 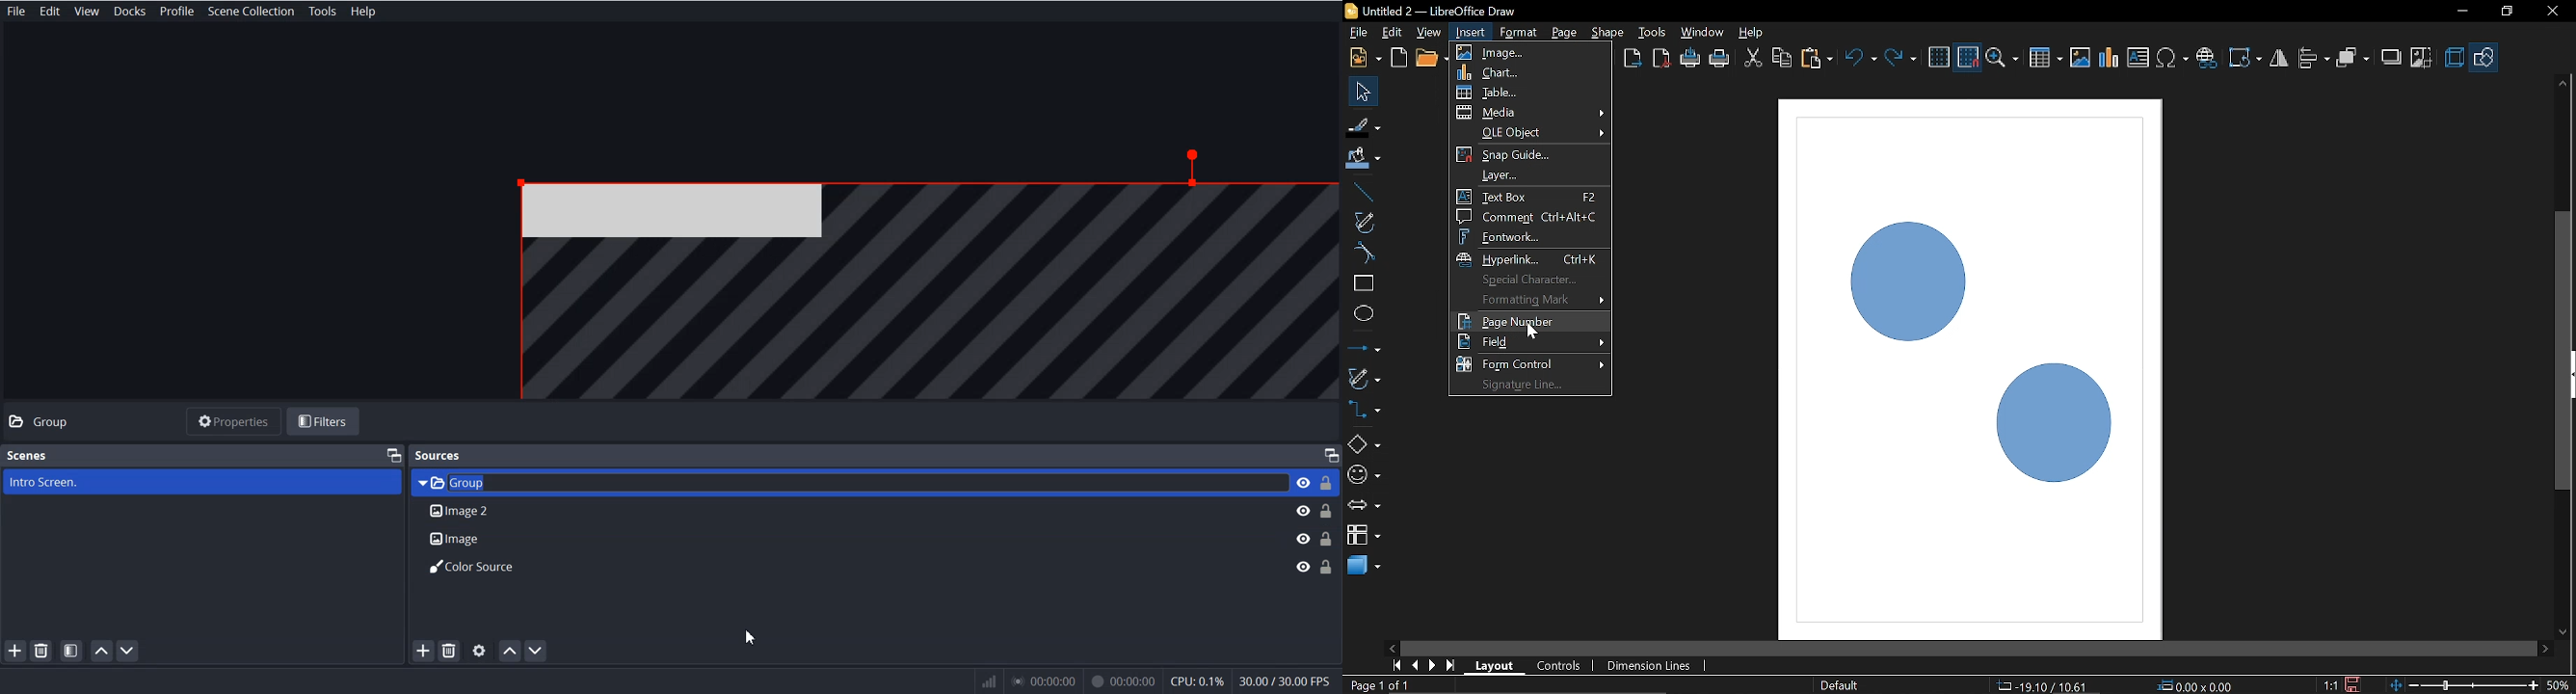 What do you see at coordinates (1816, 59) in the screenshot?
I see `Paste` at bounding box center [1816, 59].